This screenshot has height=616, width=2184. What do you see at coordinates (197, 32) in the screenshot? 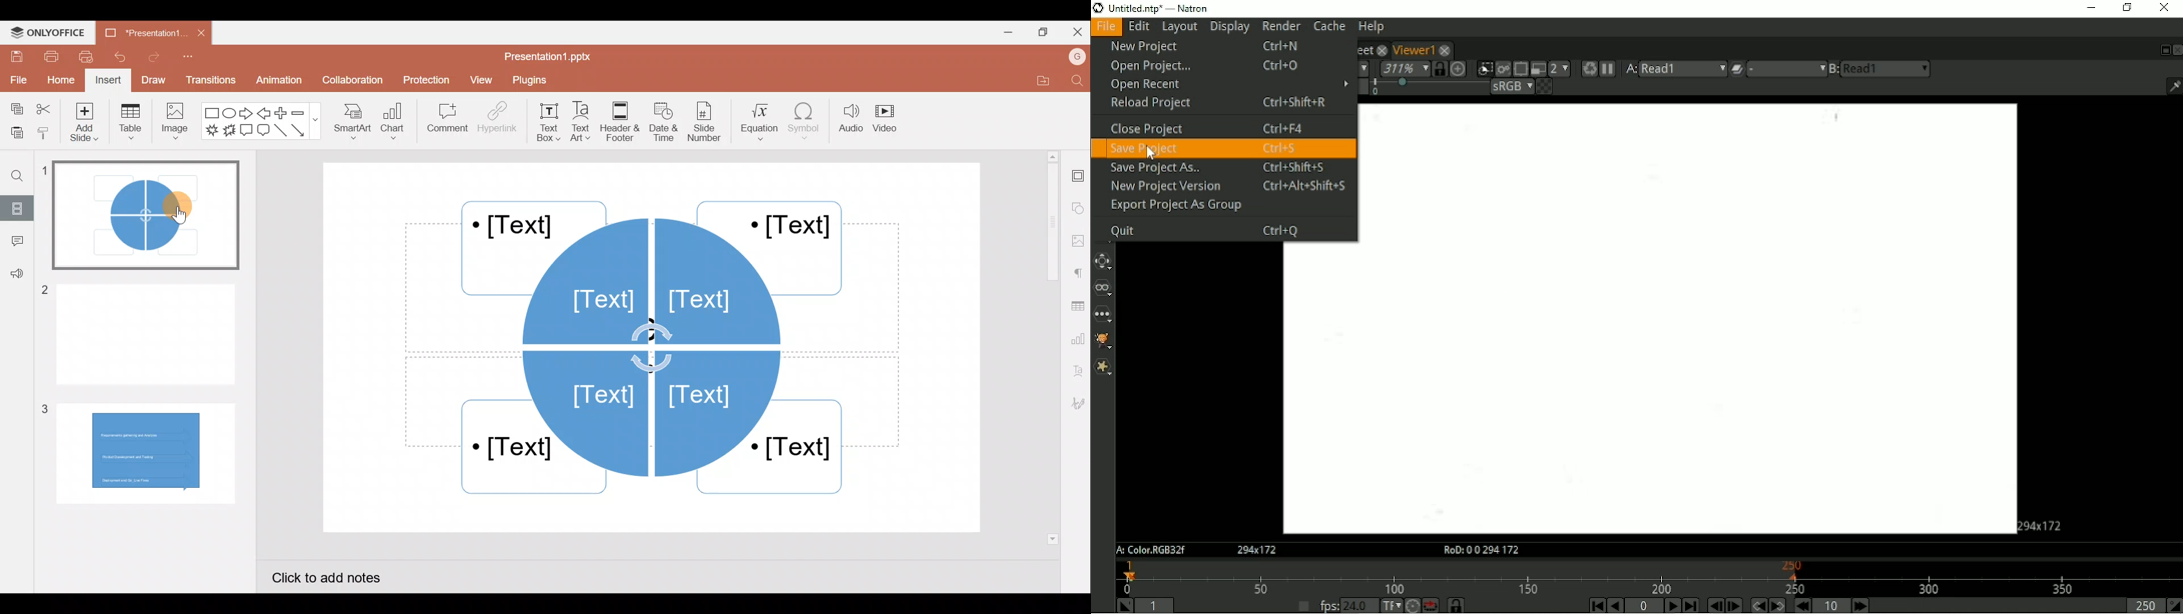
I see `Close document` at bounding box center [197, 32].